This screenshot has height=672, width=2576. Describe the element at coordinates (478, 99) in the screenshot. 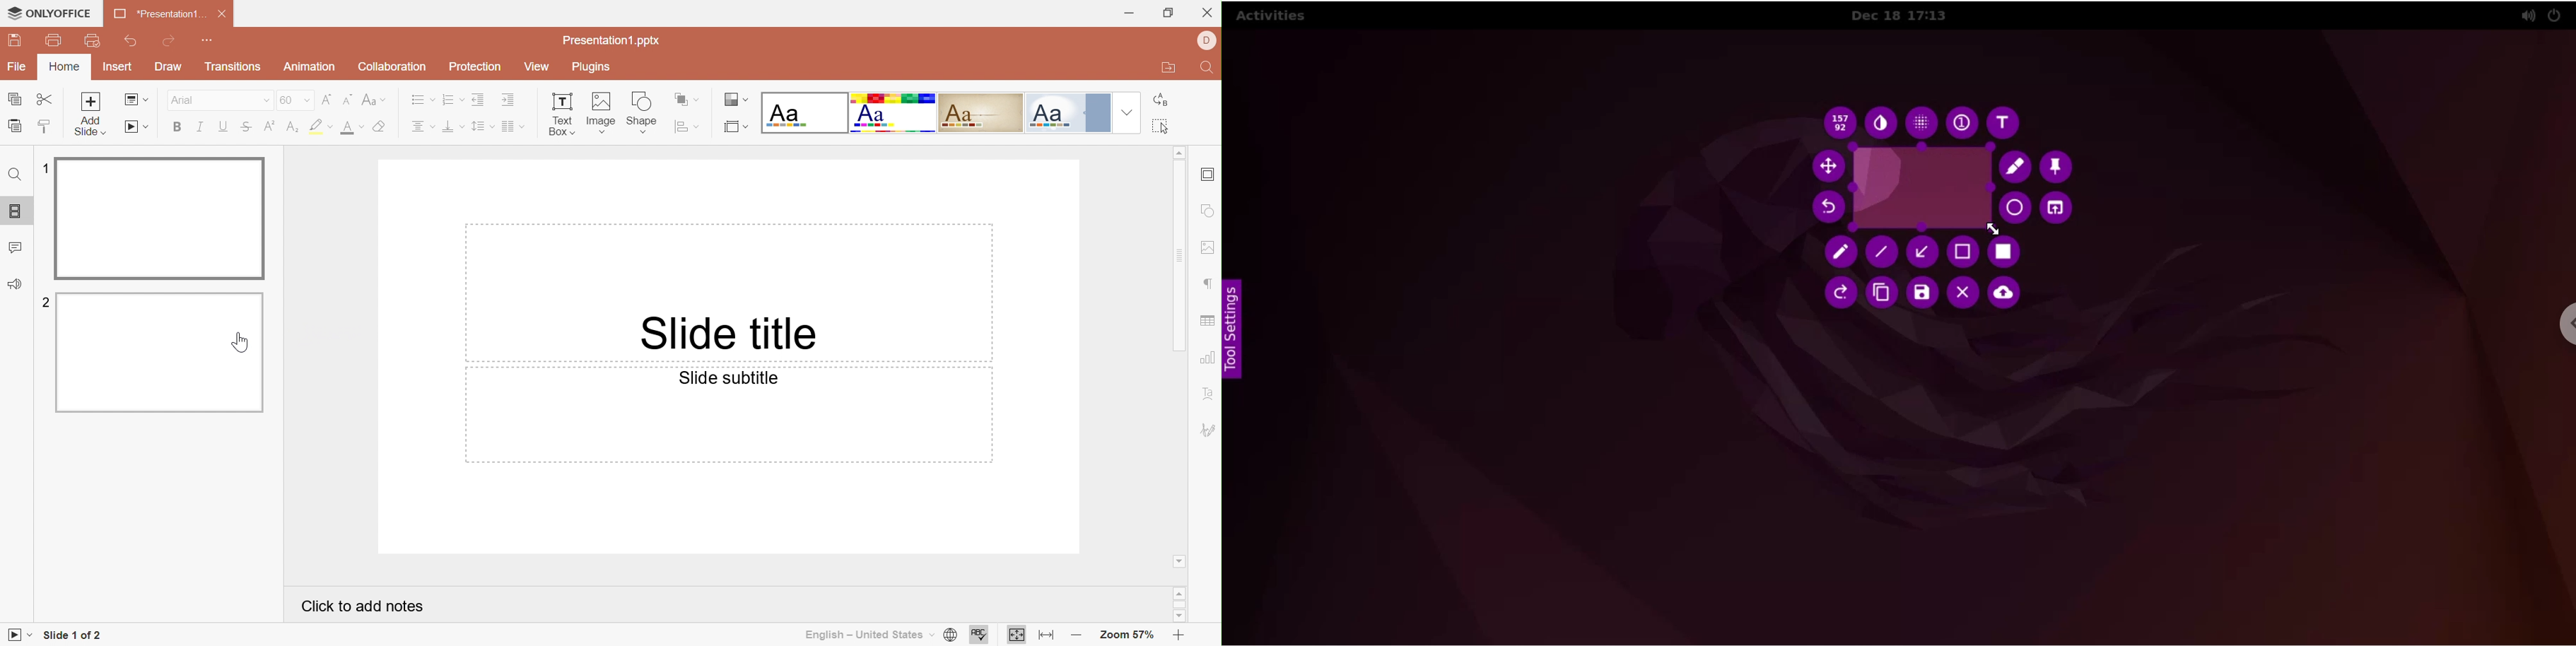

I see `Decrease Indent` at that location.